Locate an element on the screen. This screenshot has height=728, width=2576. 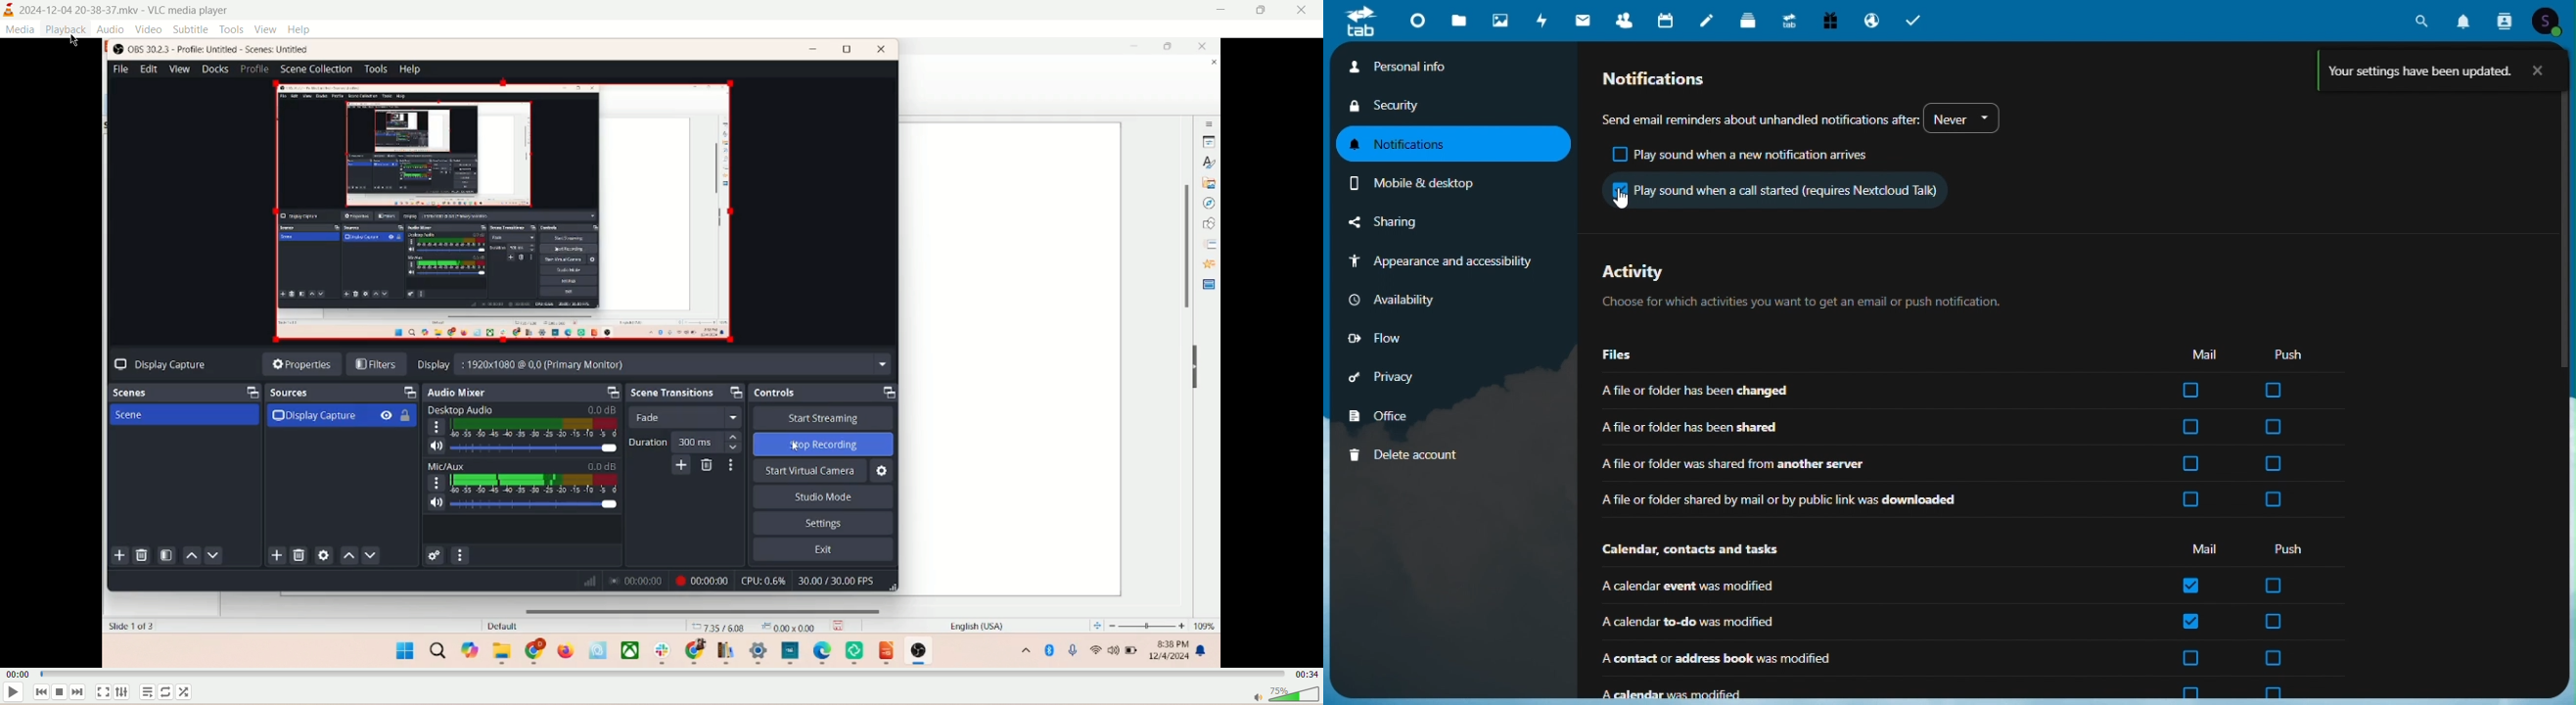
Files is located at coordinates (1460, 22).